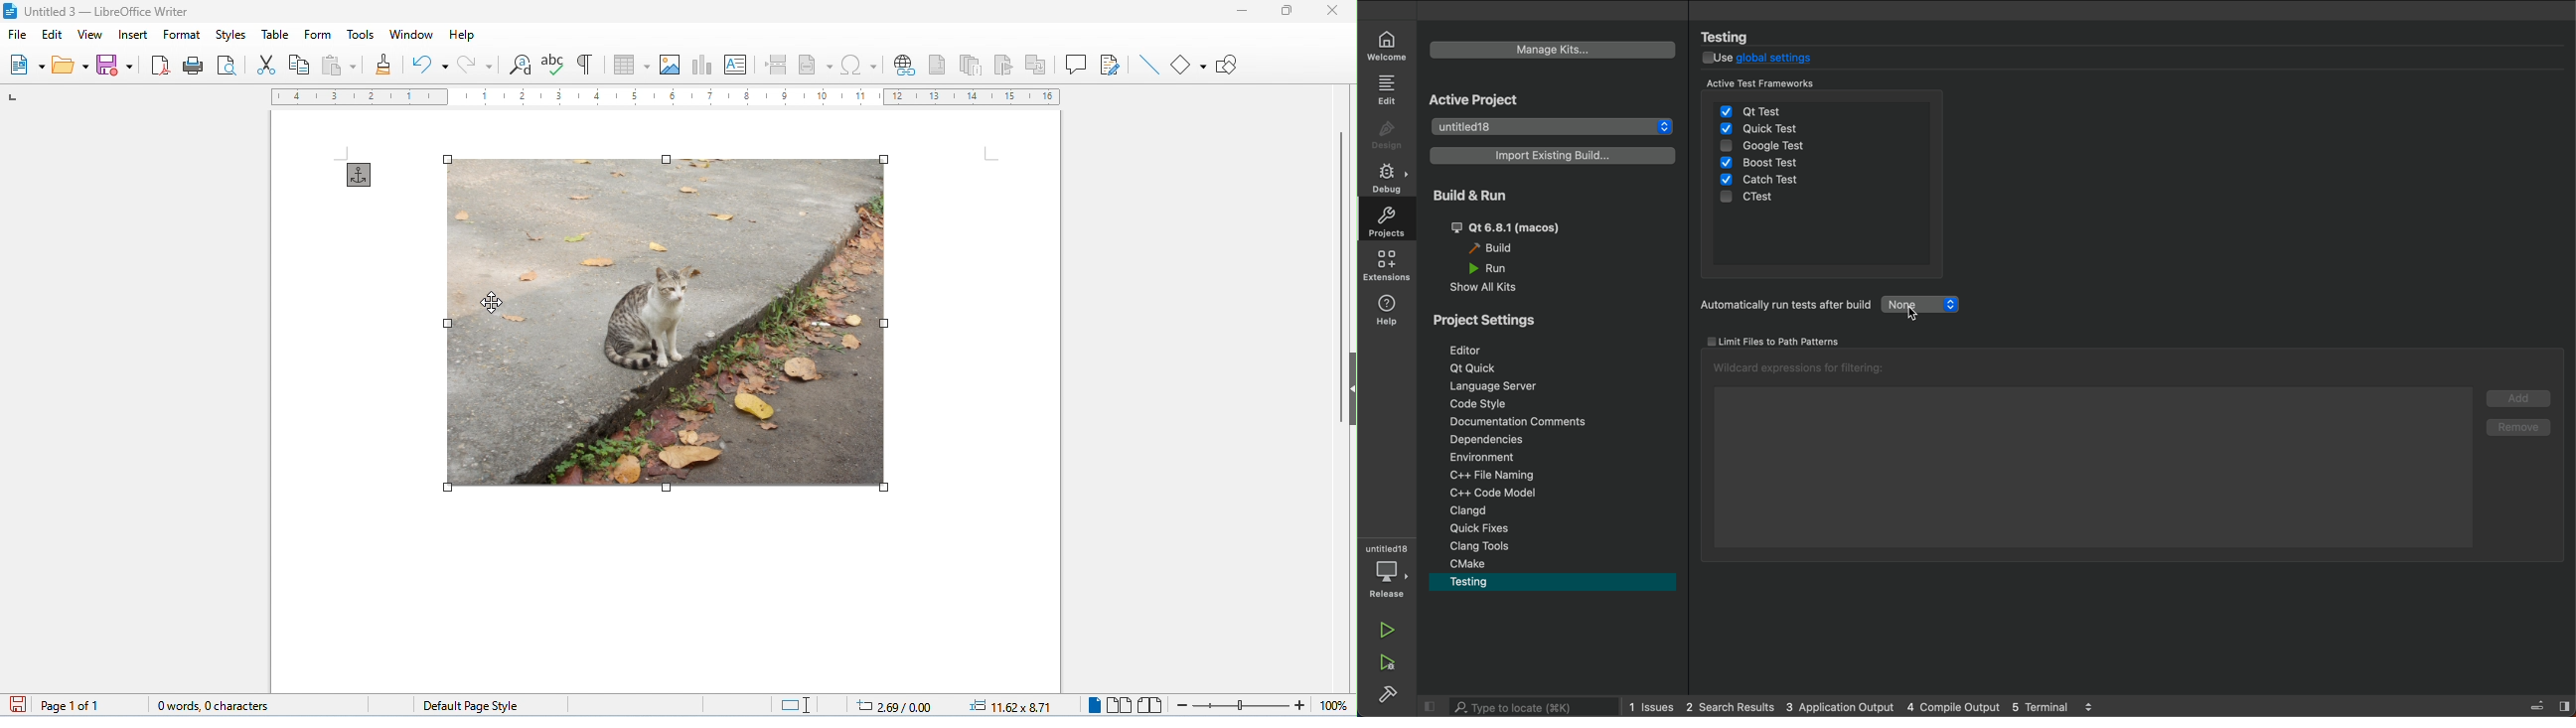  I want to click on path patterns, so click(1796, 342).